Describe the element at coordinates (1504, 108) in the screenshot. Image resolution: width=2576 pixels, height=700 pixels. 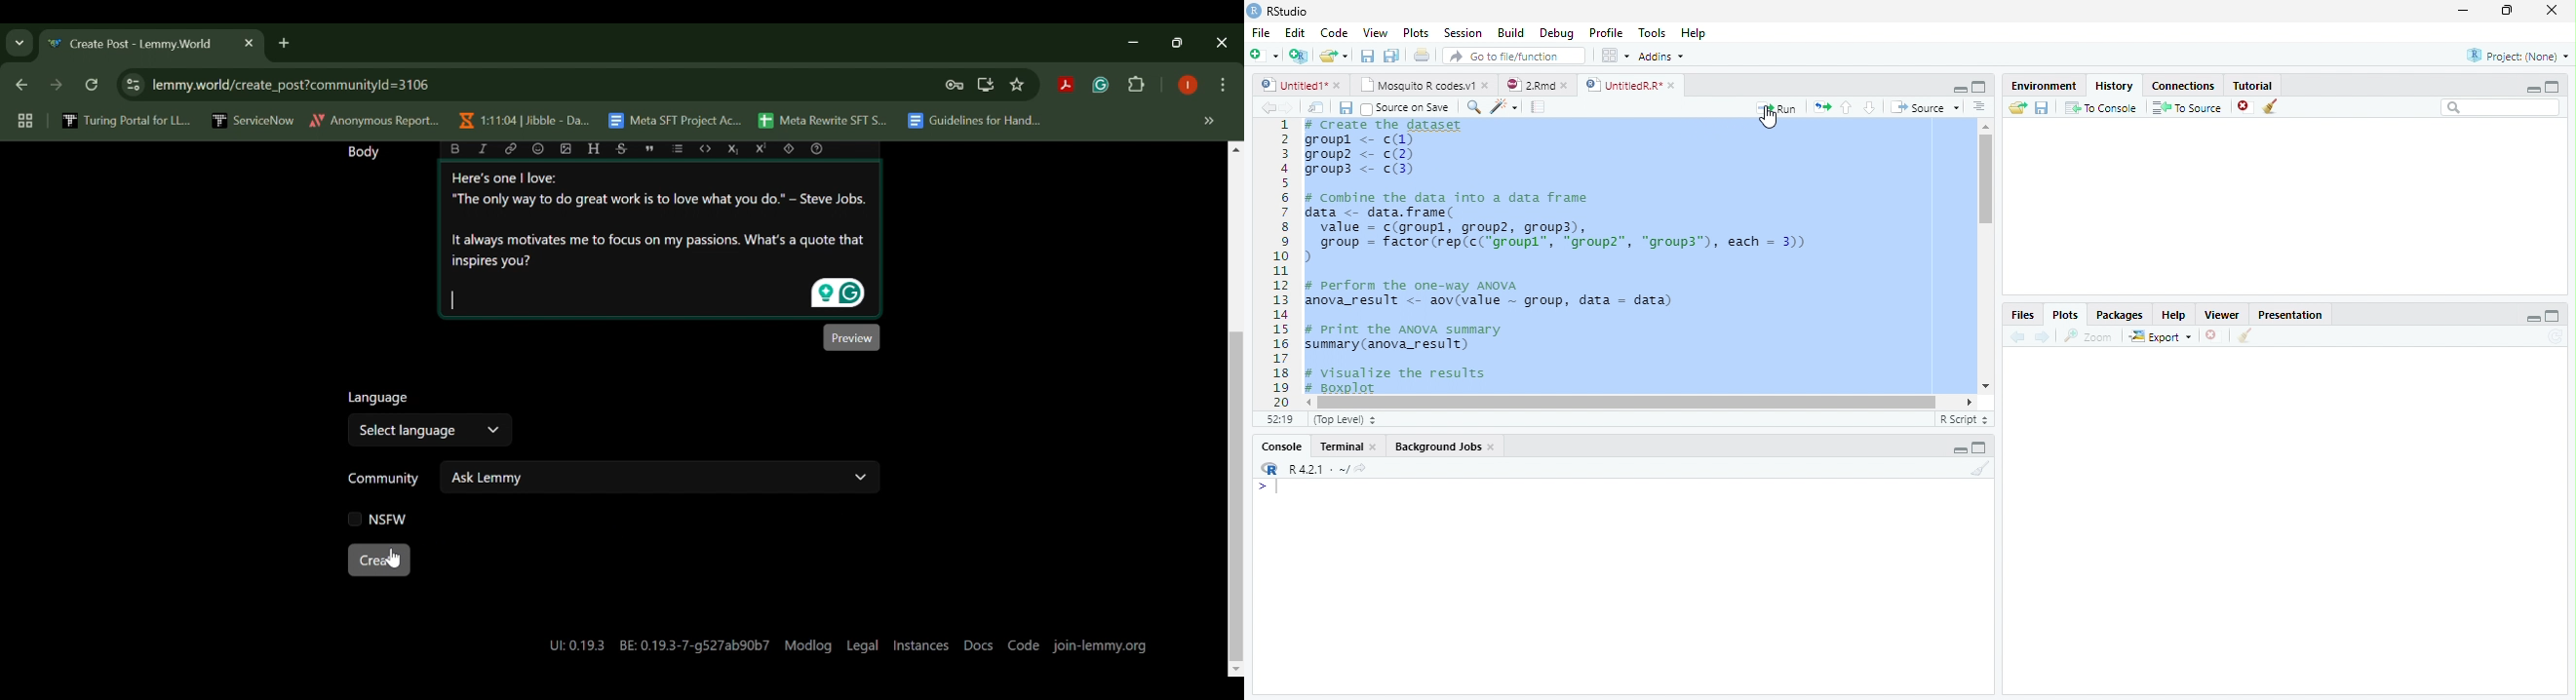
I see `Magic code` at that location.